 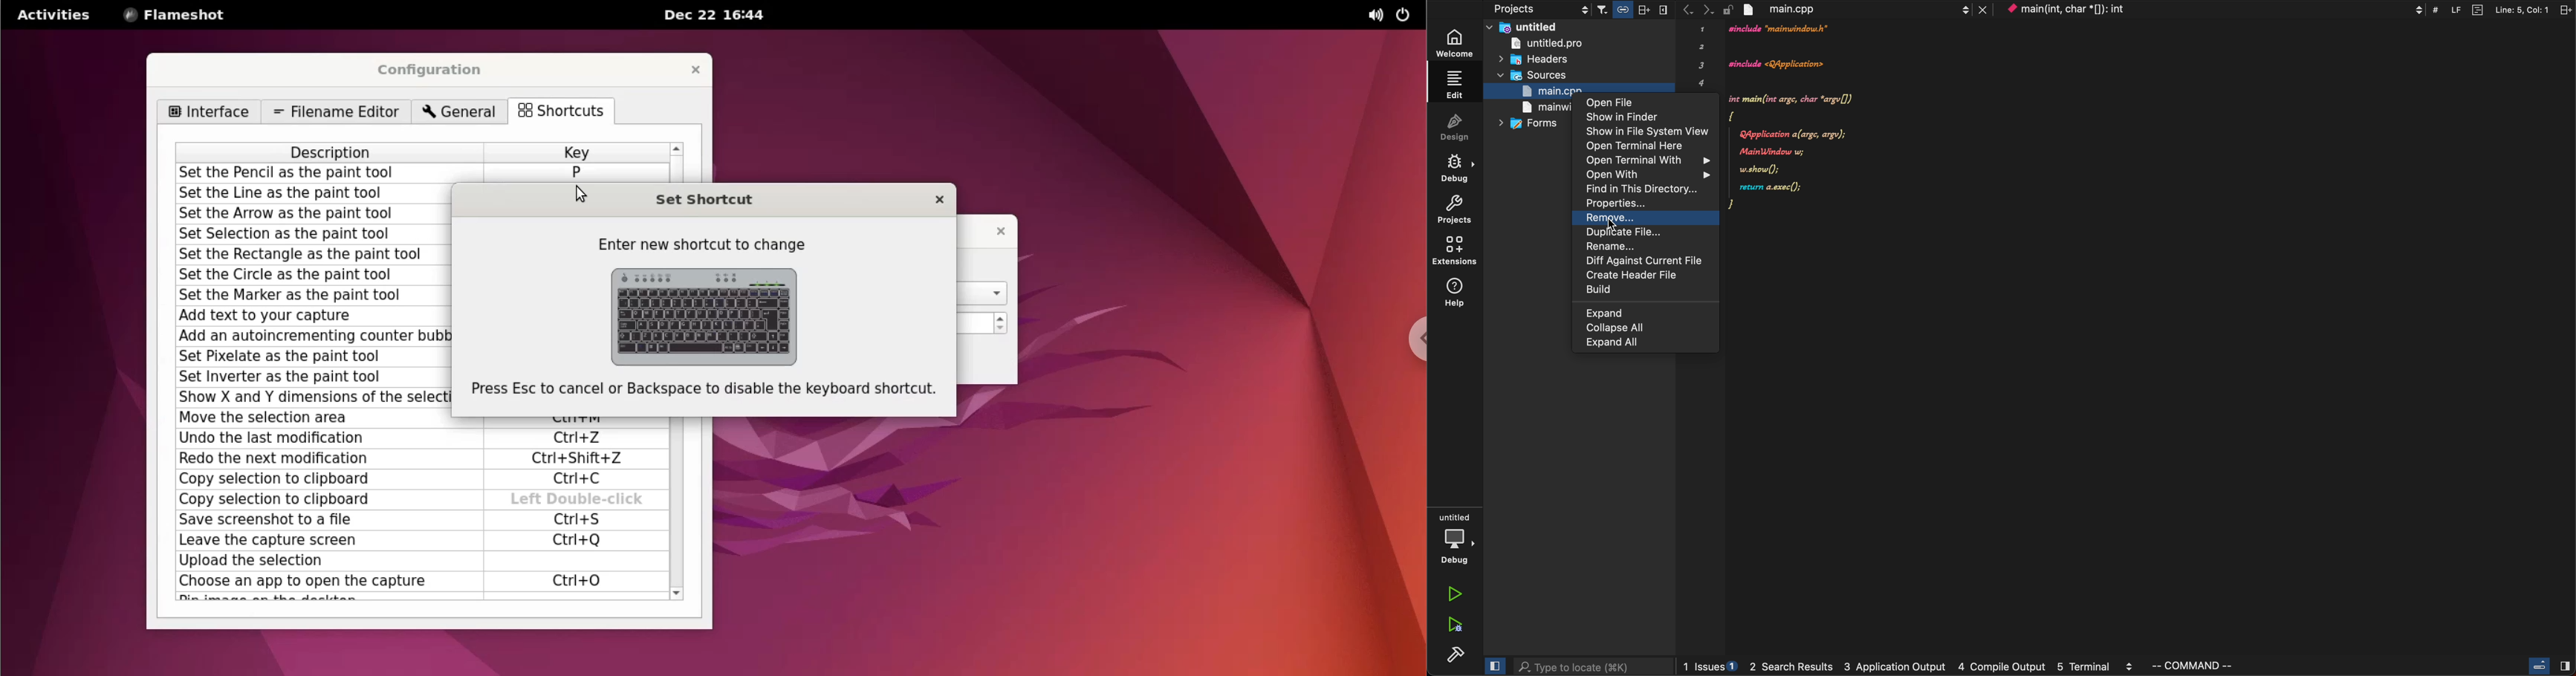 What do you see at coordinates (1579, 27) in the screenshot?
I see `untitled` at bounding box center [1579, 27].